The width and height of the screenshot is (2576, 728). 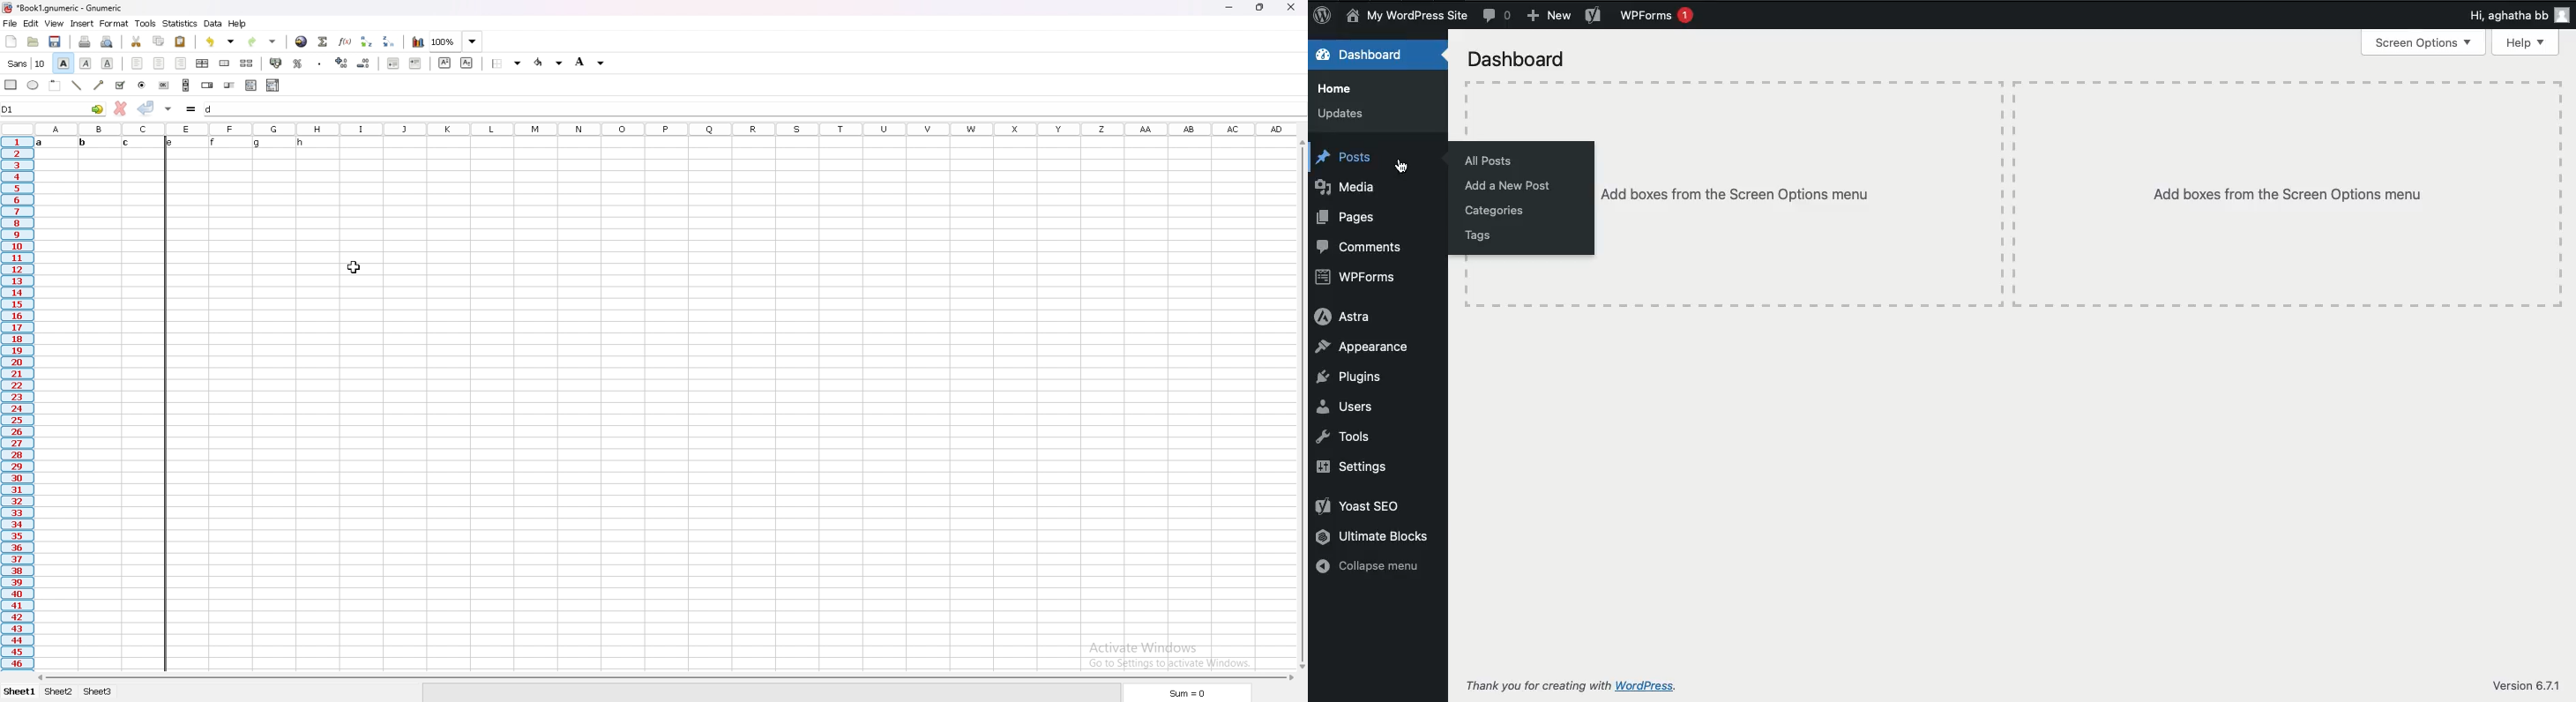 I want to click on Yoast, so click(x=1594, y=16).